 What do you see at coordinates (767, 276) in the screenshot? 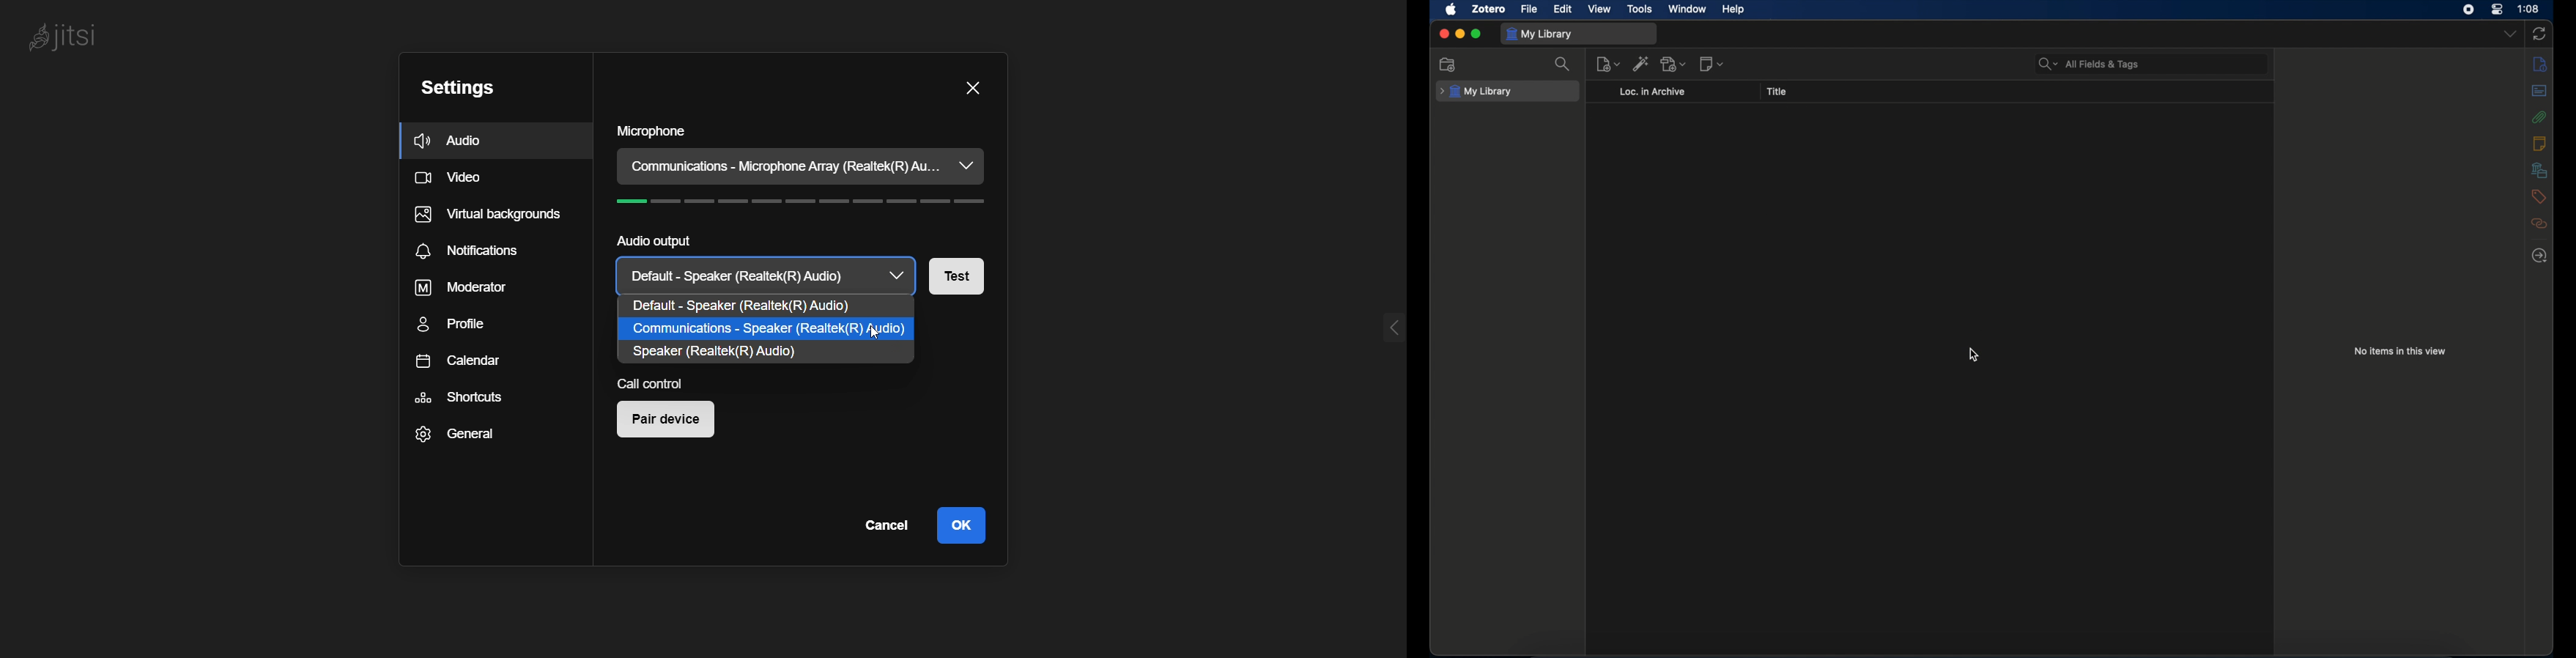
I see `audio output` at bounding box center [767, 276].